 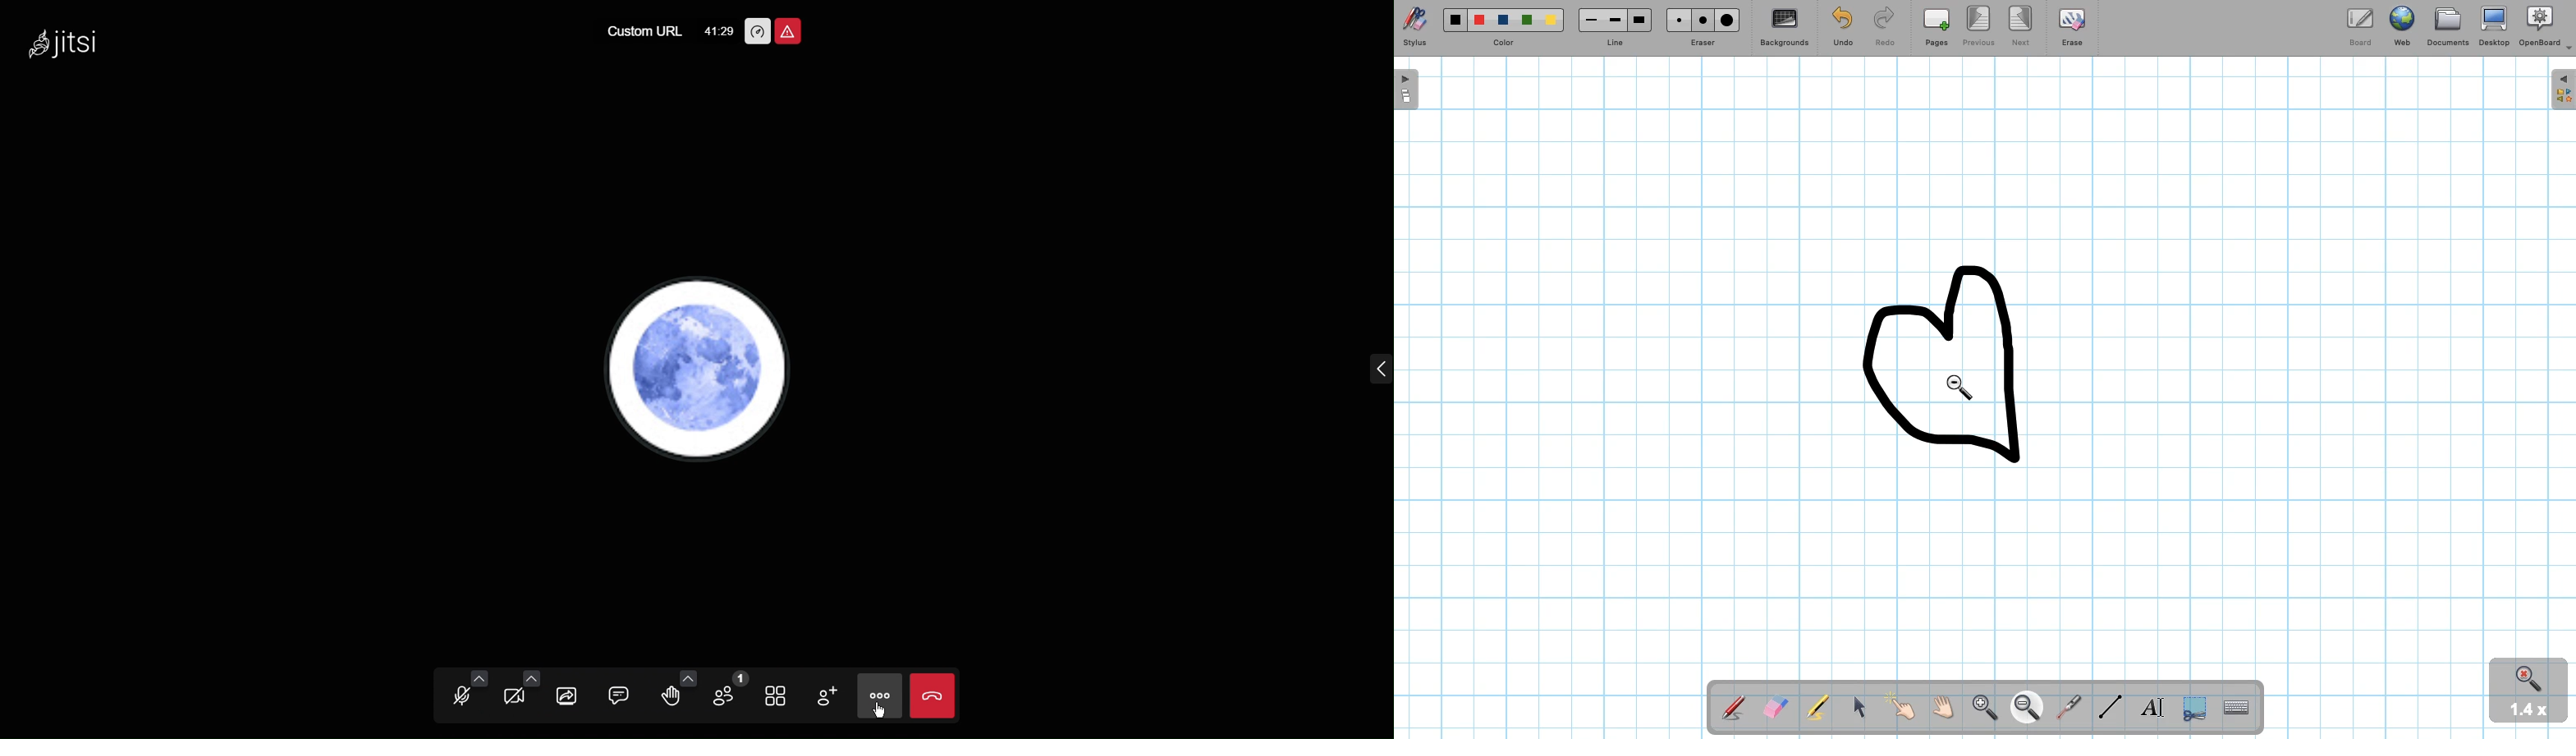 What do you see at coordinates (719, 28) in the screenshot?
I see `41:29` at bounding box center [719, 28].